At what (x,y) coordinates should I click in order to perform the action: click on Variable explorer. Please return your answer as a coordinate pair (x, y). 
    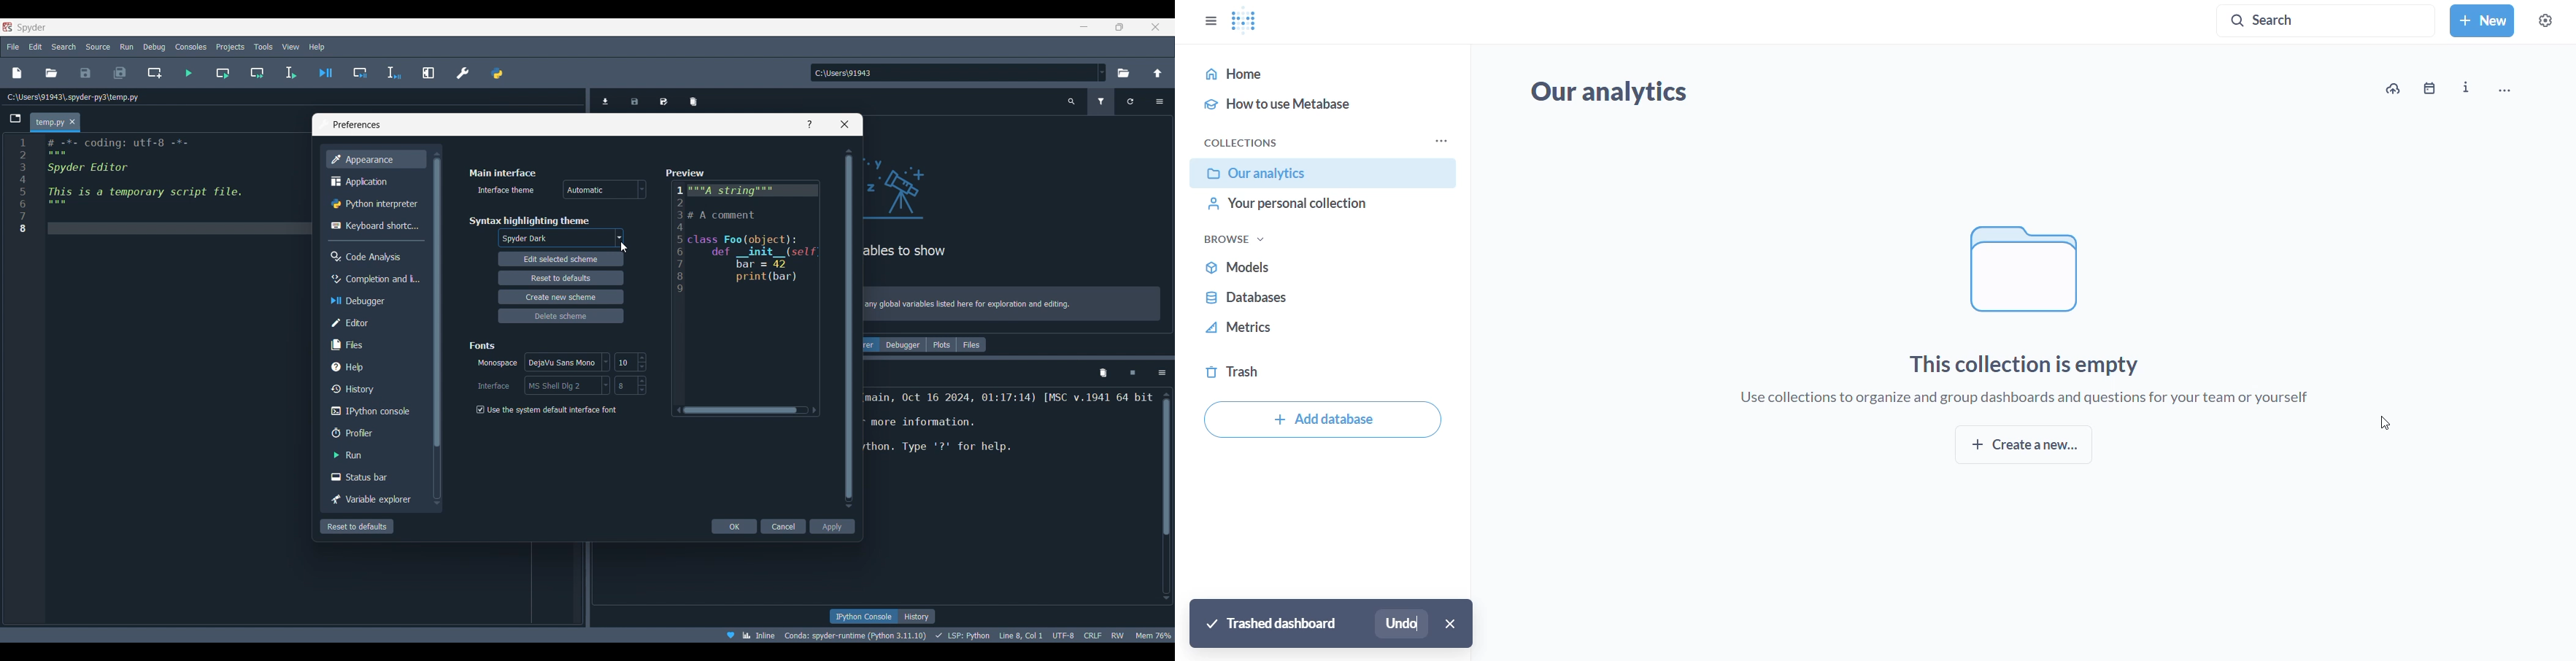
    Looking at the image, I should click on (871, 345).